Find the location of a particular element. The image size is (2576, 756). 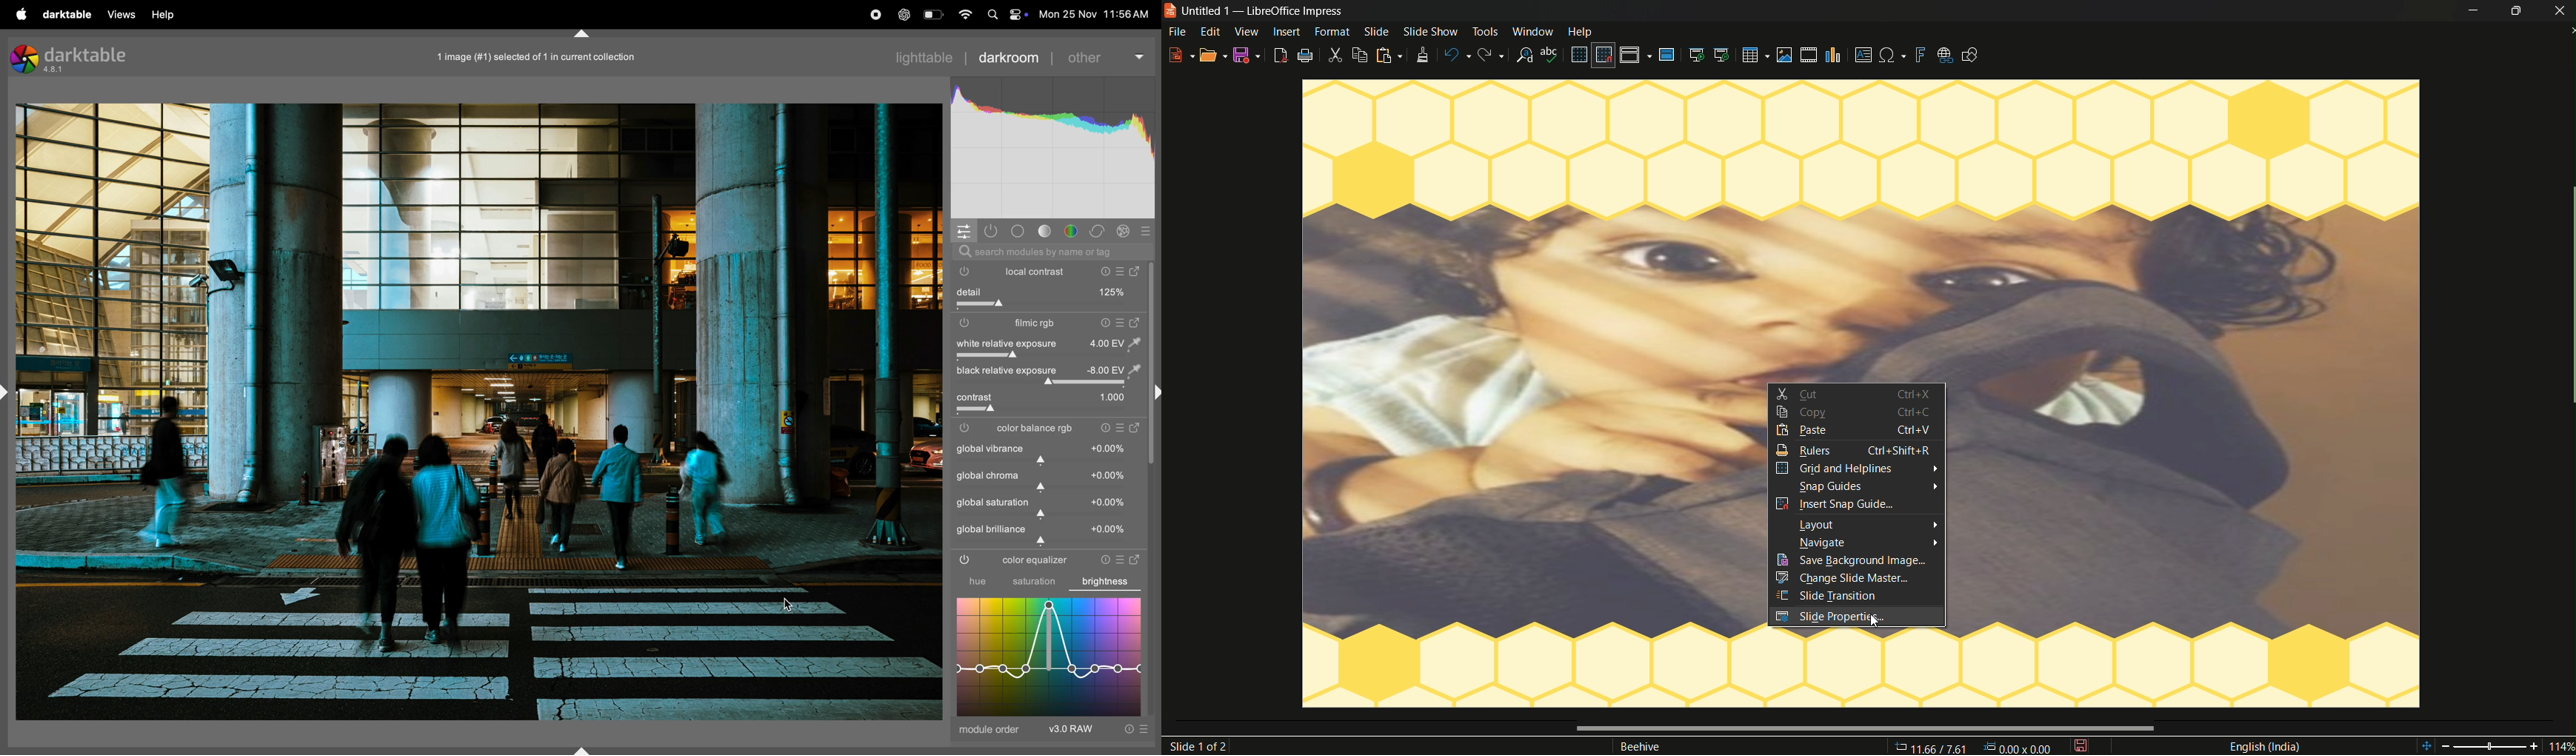

darktable menu is located at coordinates (68, 13).